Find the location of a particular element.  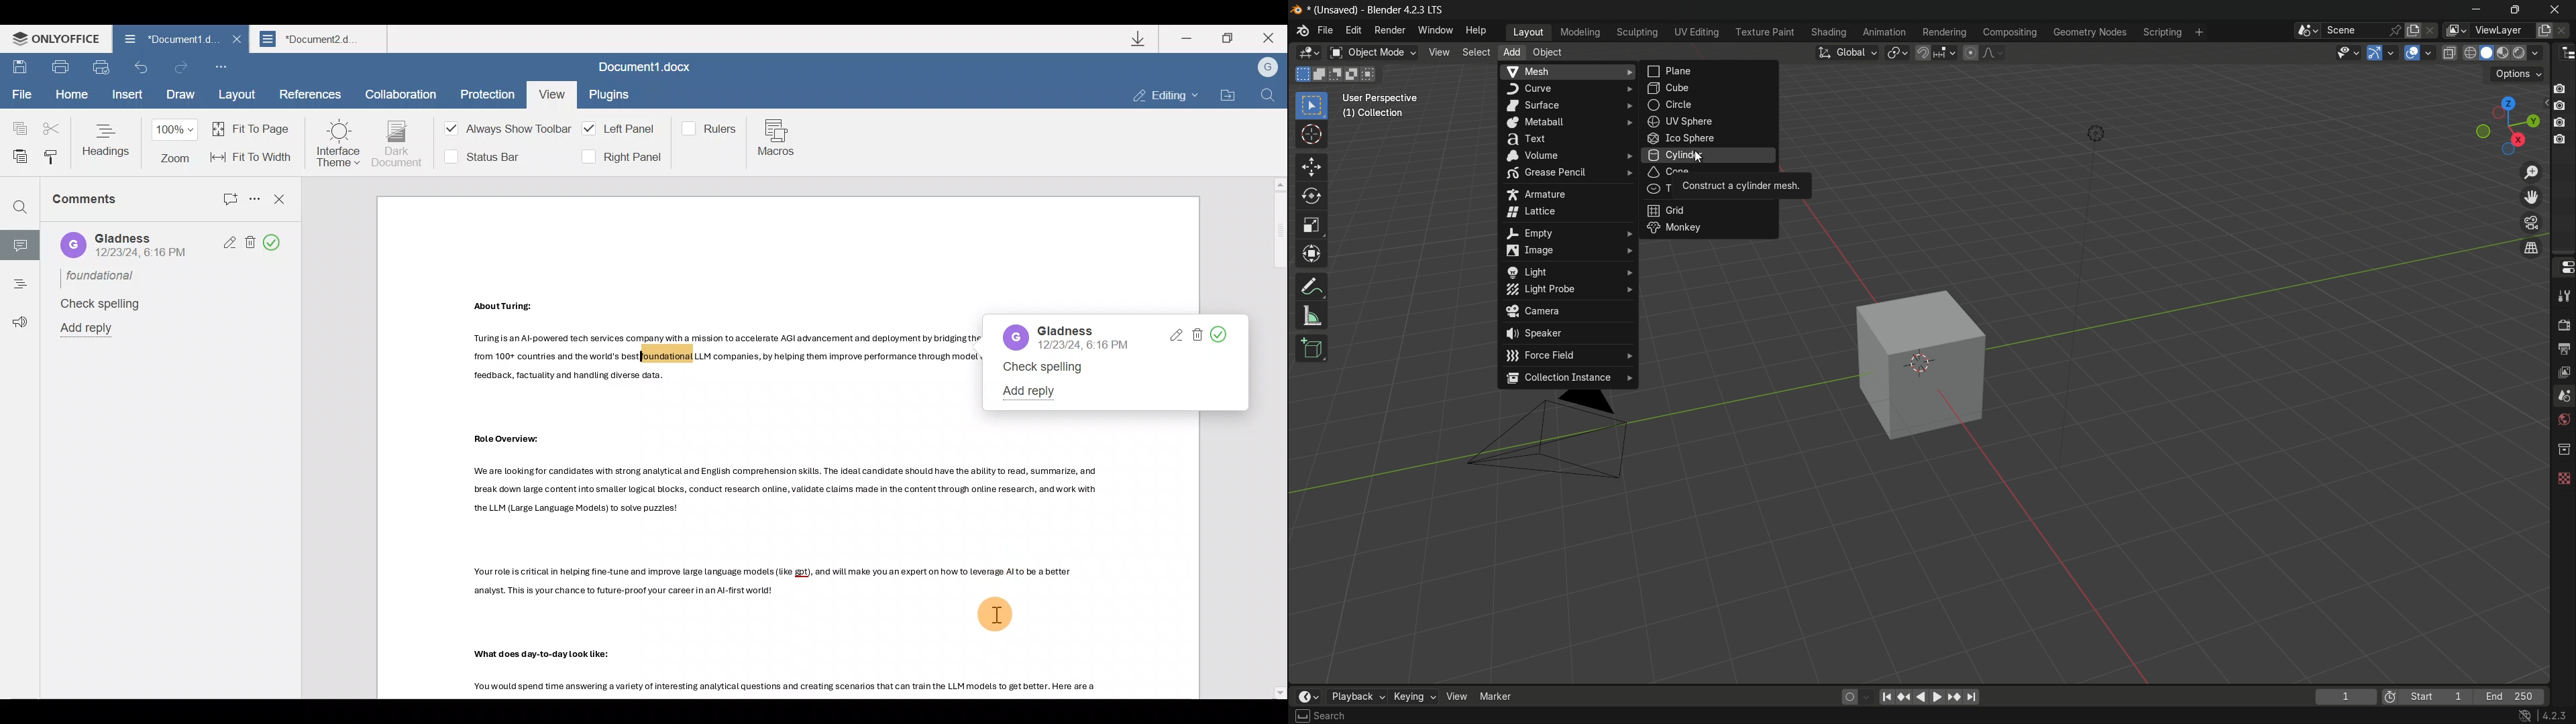

Layout is located at coordinates (238, 96).